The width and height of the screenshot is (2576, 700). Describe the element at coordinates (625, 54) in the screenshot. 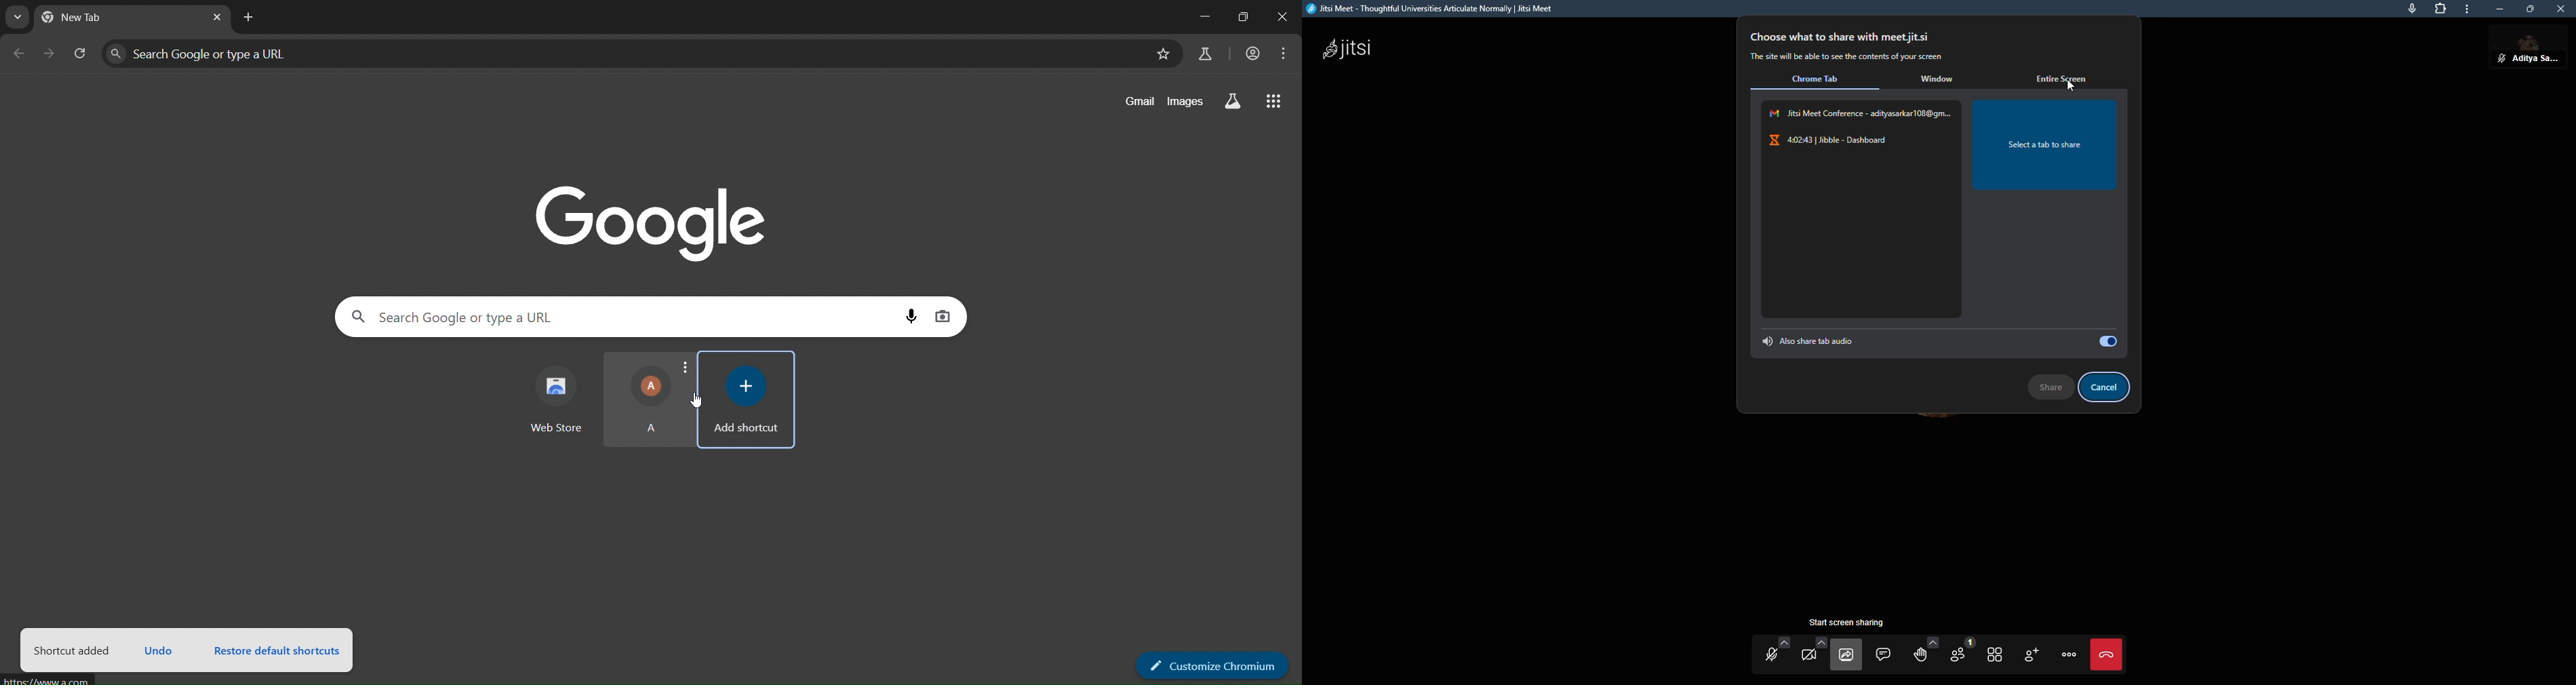

I see `search google or type a URL` at that location.